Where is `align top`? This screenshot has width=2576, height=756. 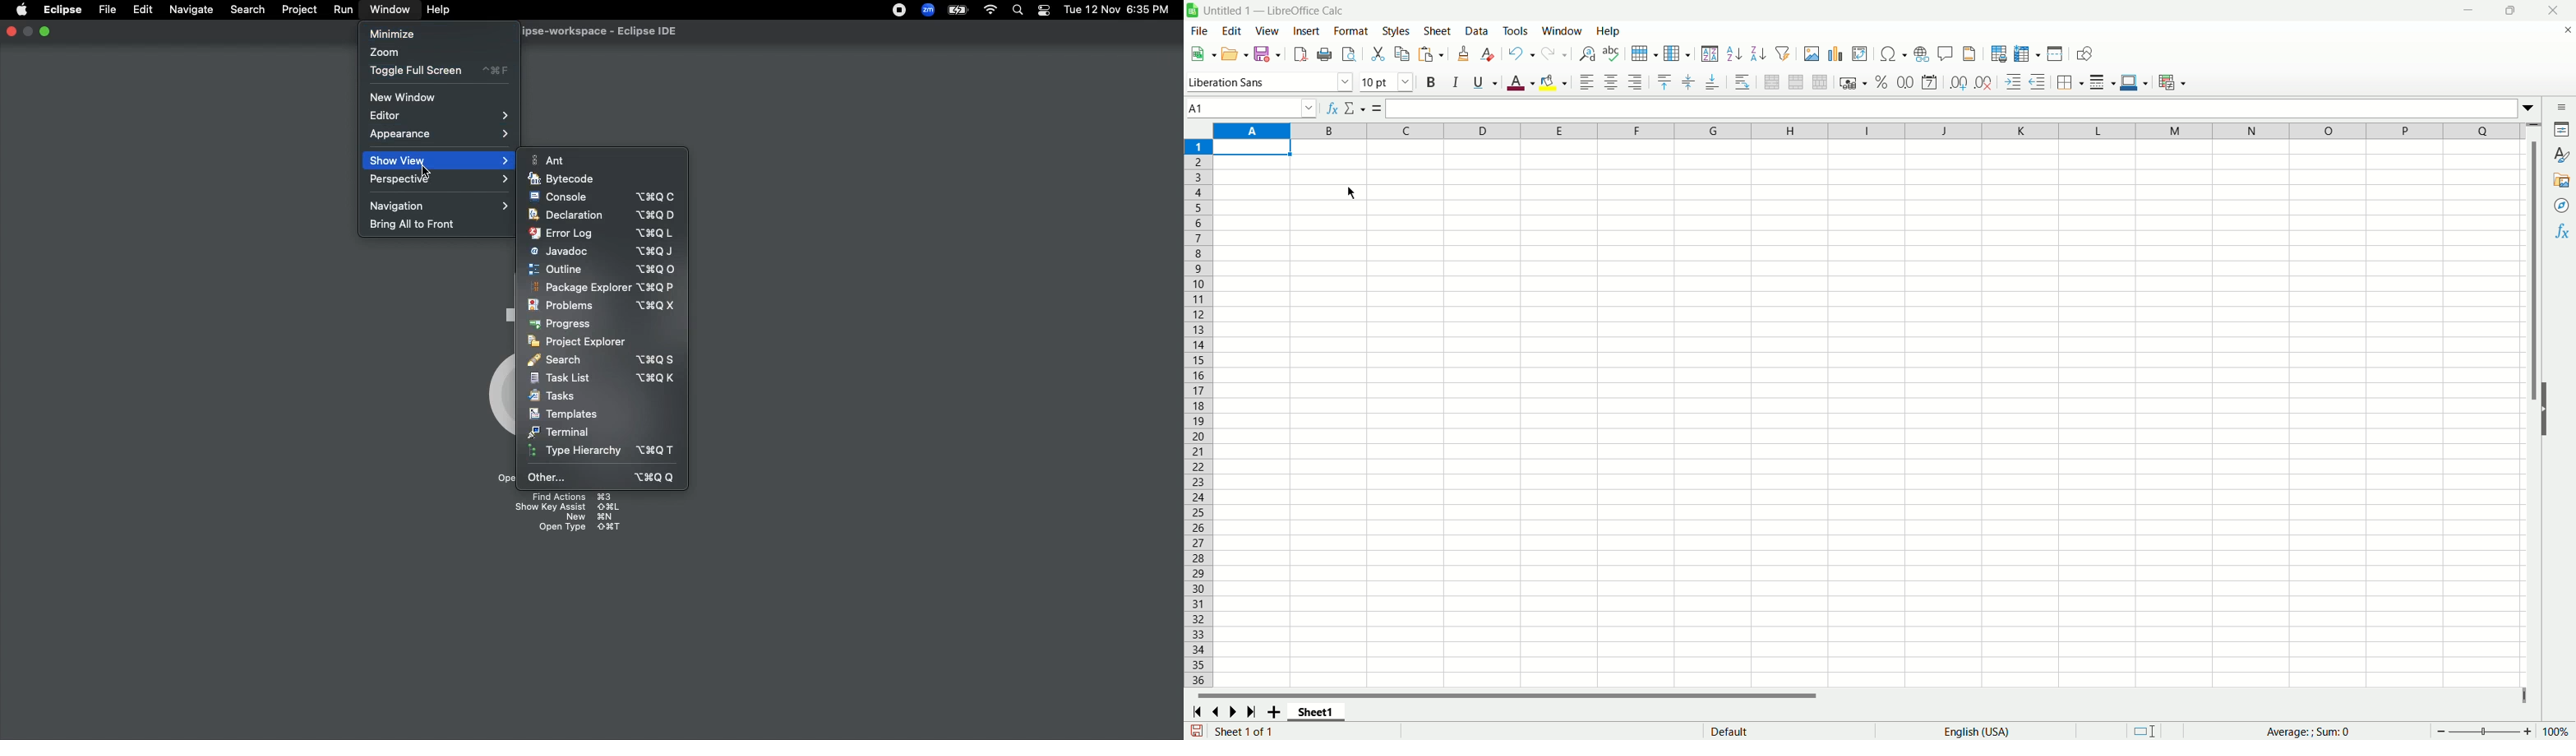 align top is located at coordinates (1664, 81).